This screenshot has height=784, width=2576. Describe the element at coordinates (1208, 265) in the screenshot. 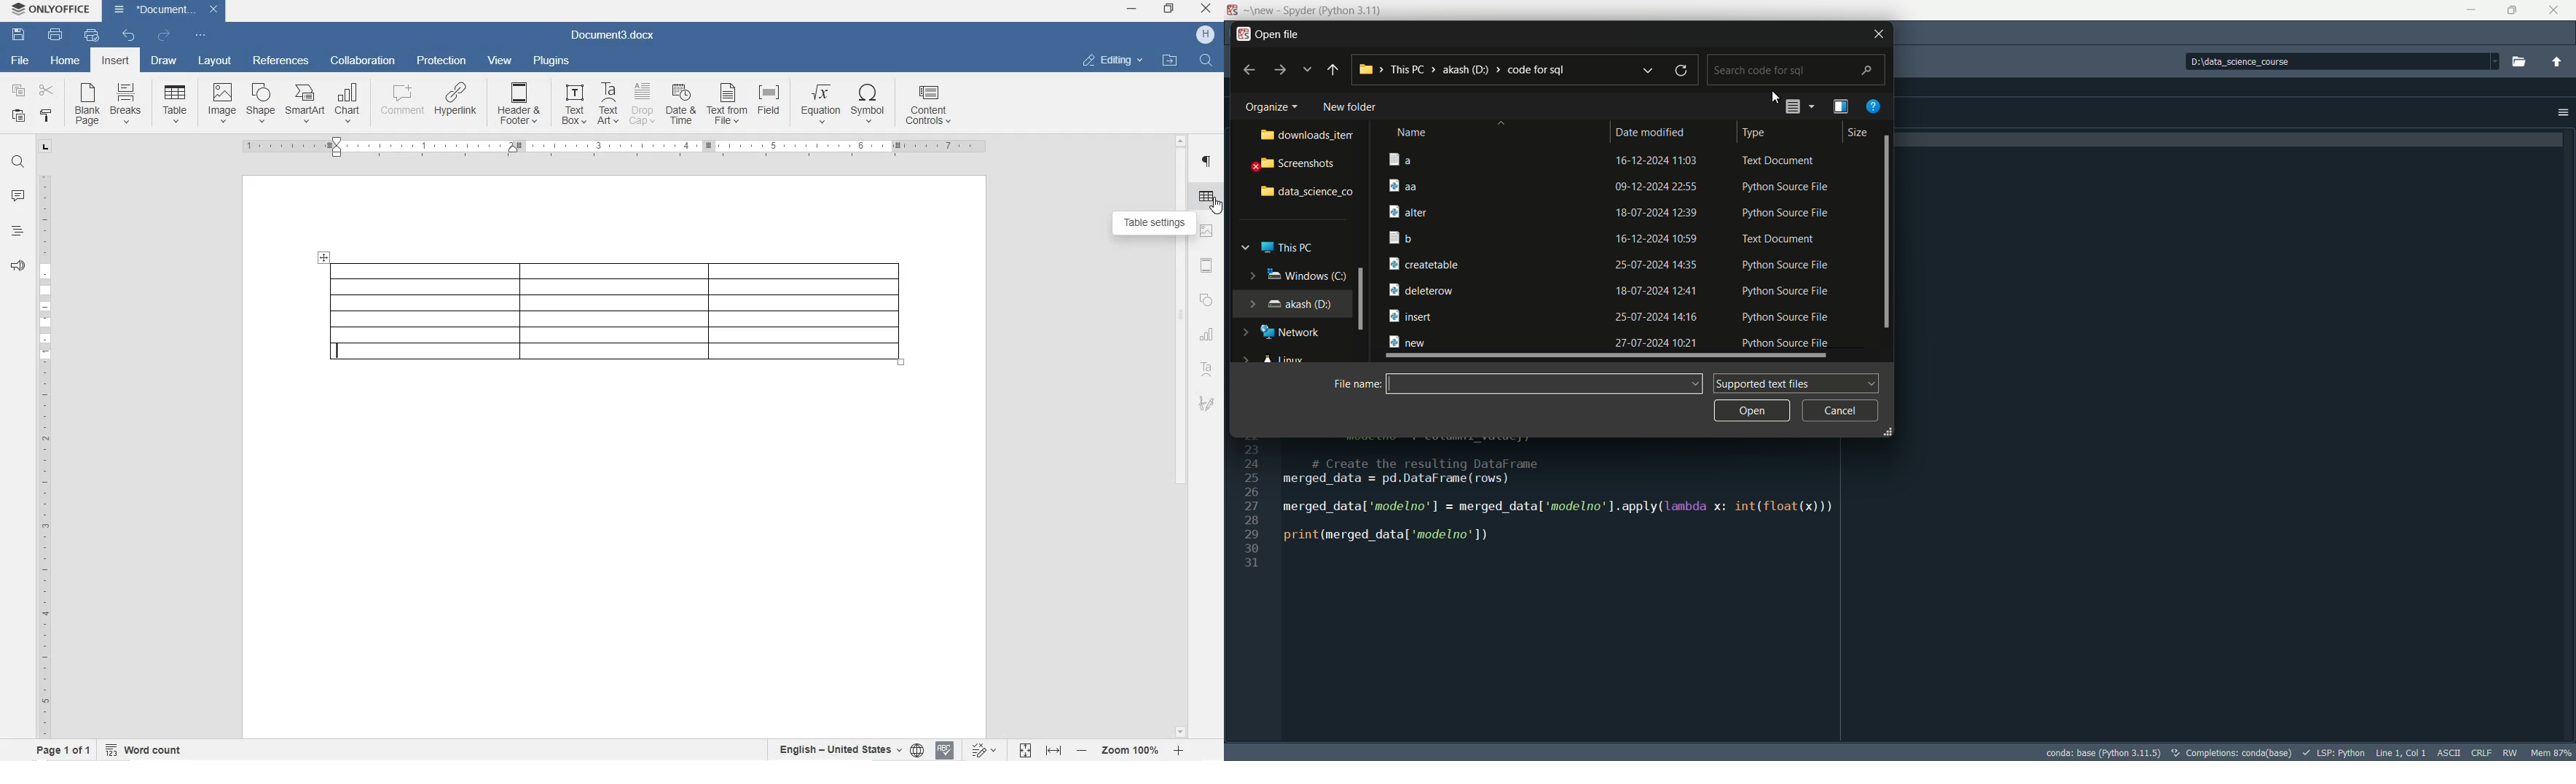

I see `HEADERS & FOOTERS` at that location.